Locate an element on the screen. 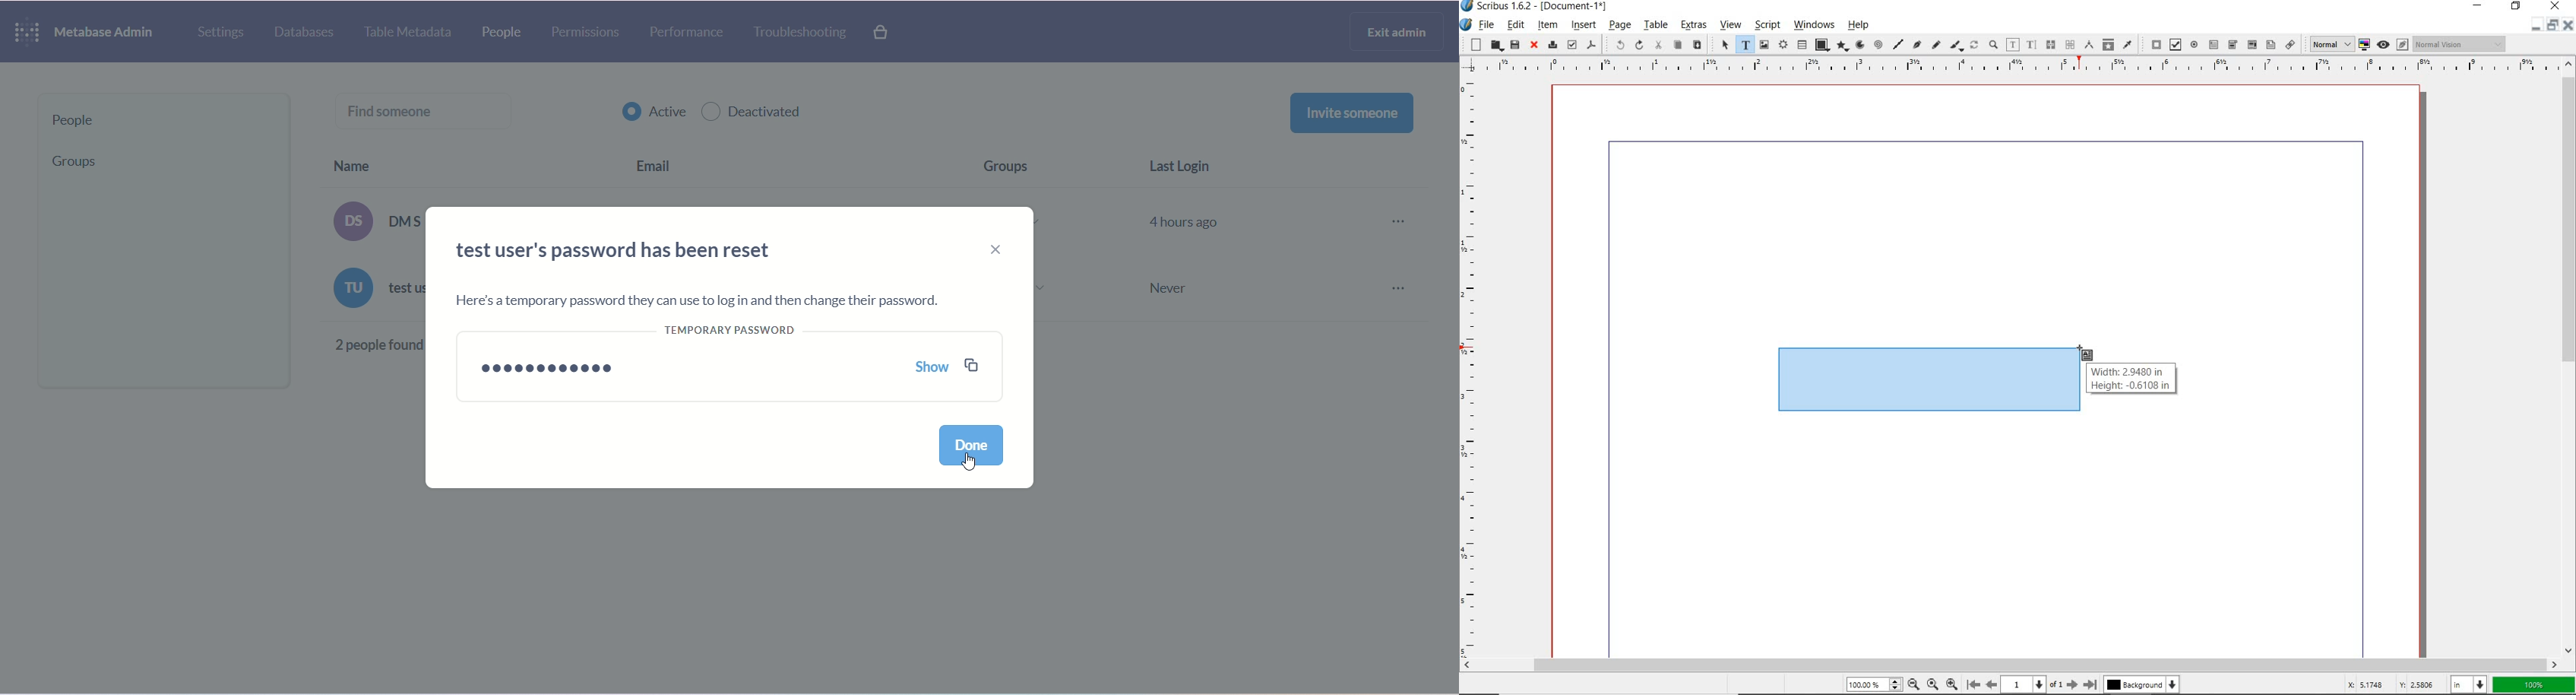  Normal vision is located at coordinates (2460, 45).